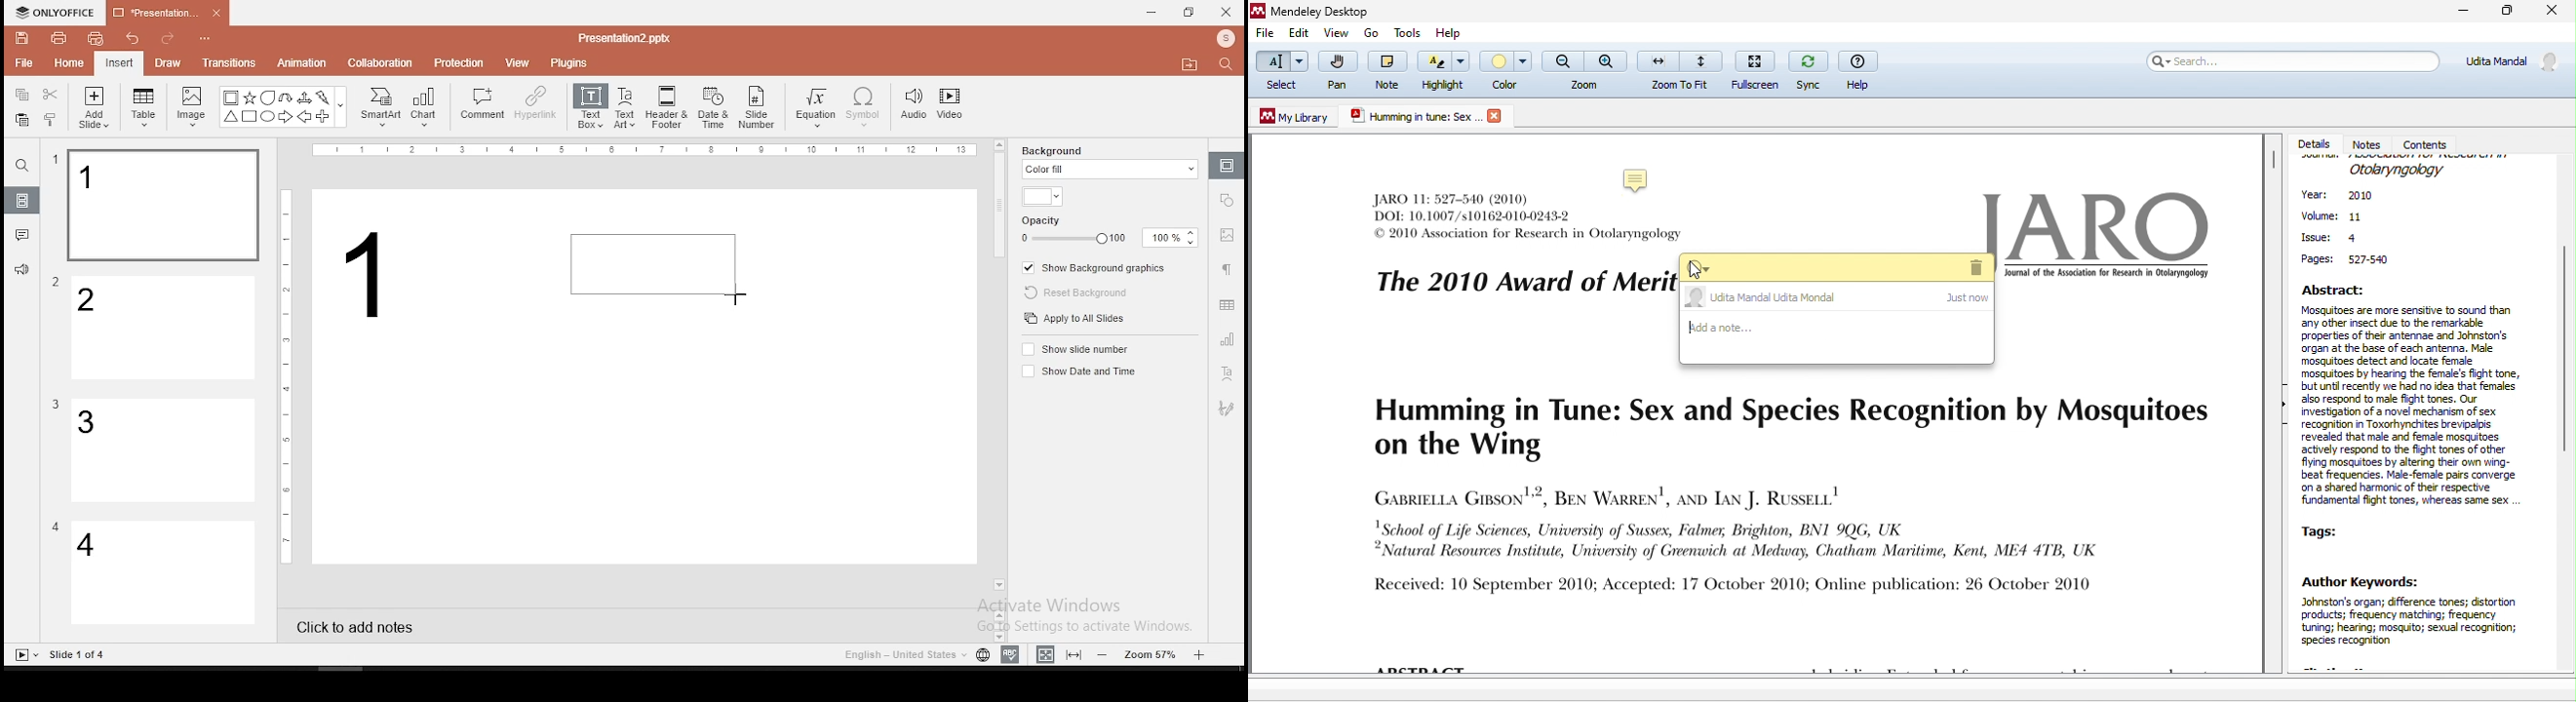  I want to click on table, so click(146, 108).